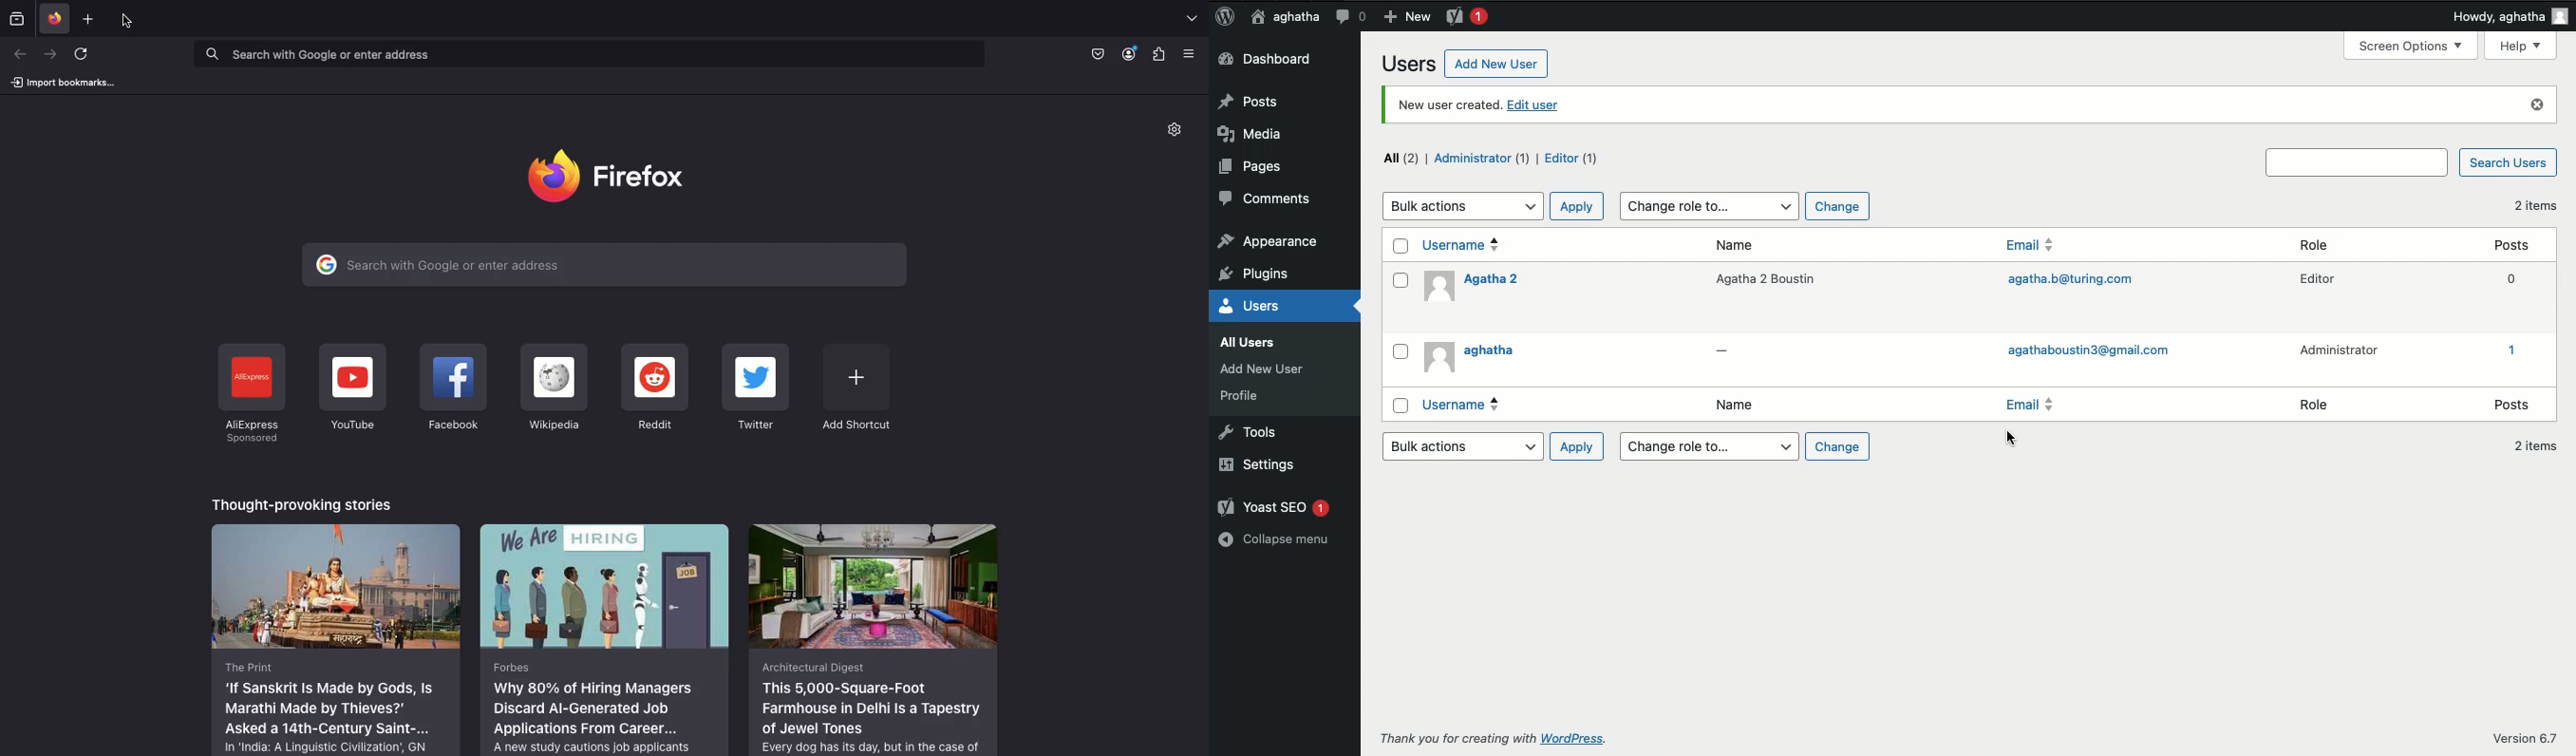 This screenshot has height=756, width=2576. What do you see at coordinates (2314, 407) in the screenshot?
I see `Role` at bounding box center [2314, 407].